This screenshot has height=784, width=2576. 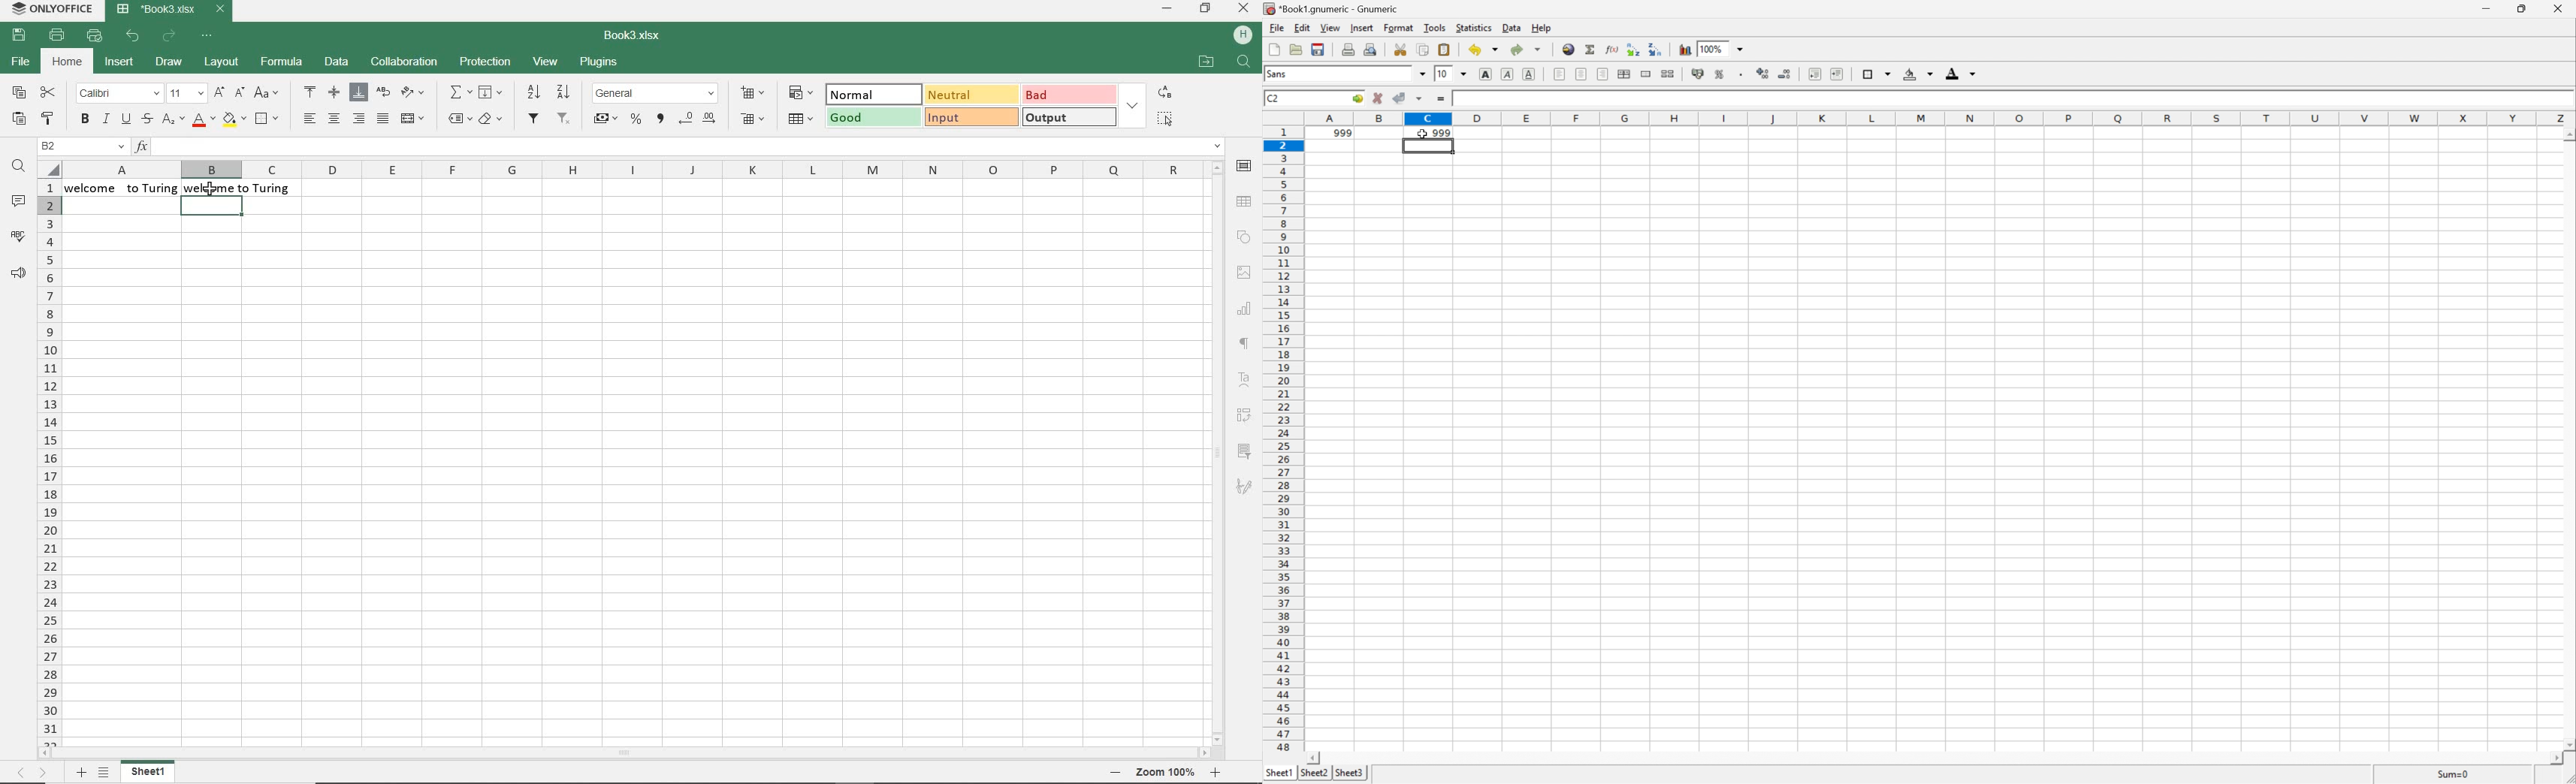 I want to click on paragraph settings, so click(x=1246, y=342).